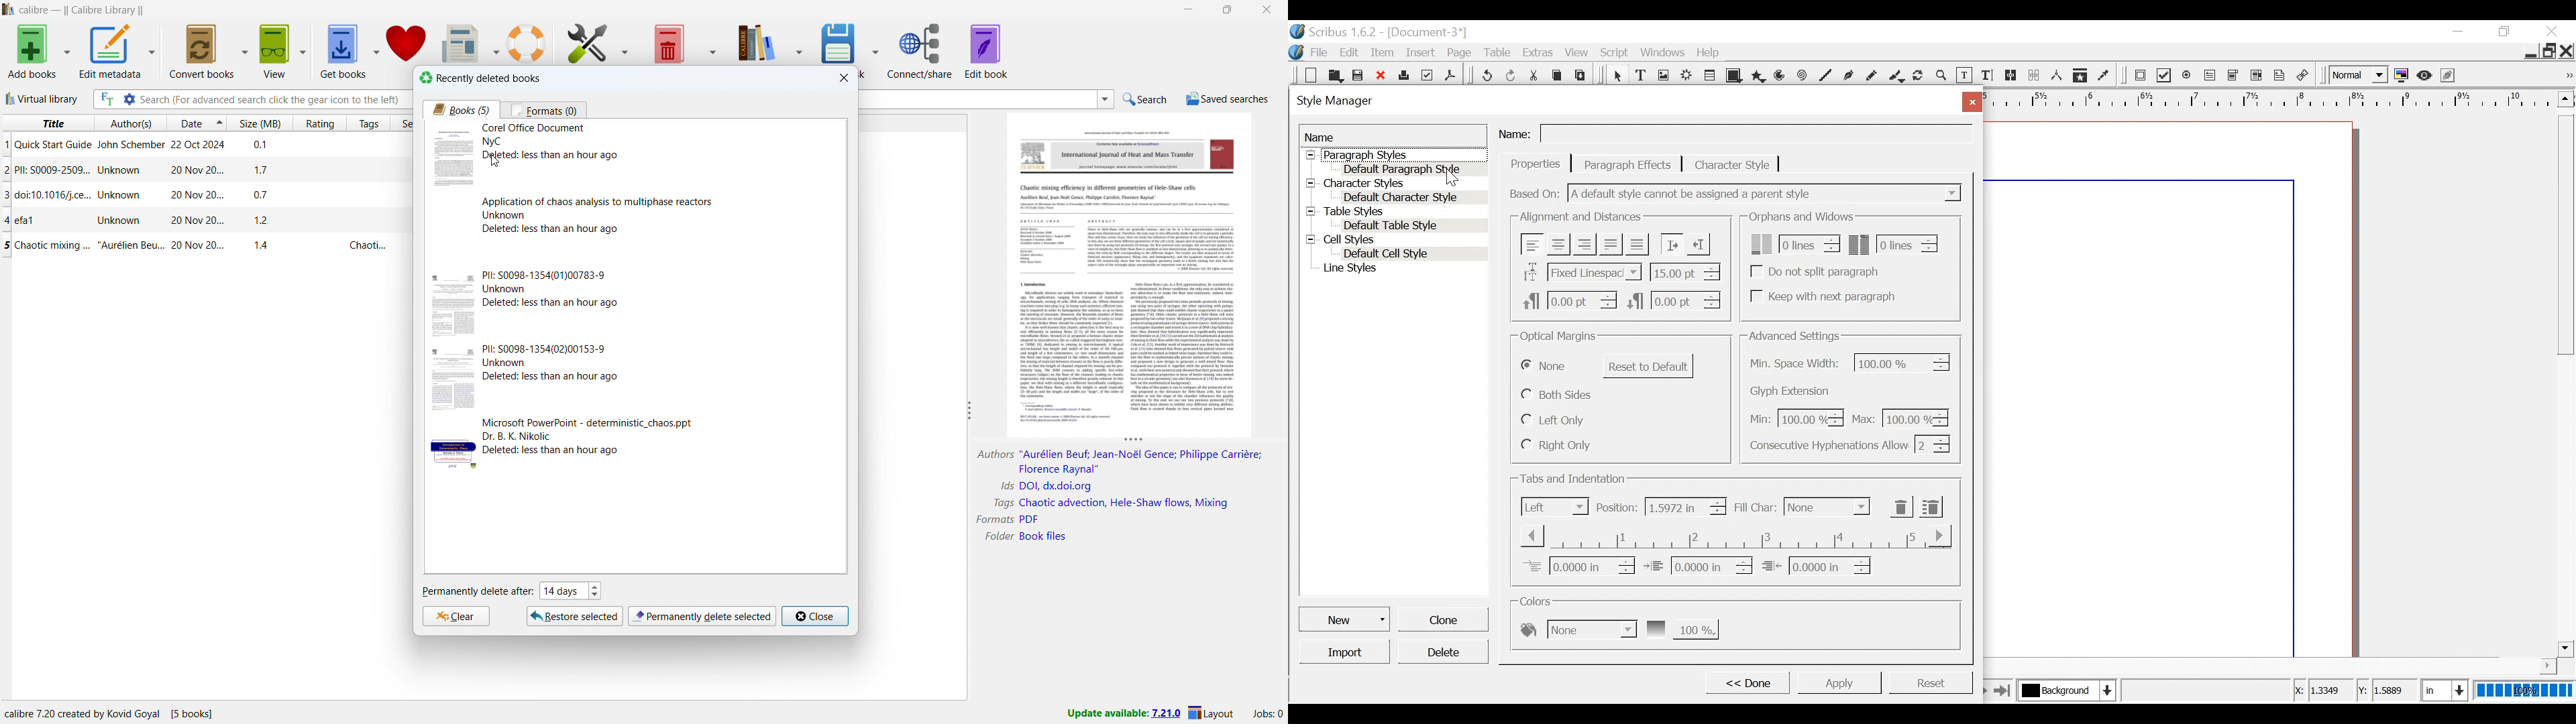 The height and width of the screenshot is (728, 2576). I want to click on edit metadata, so click(110, 52).